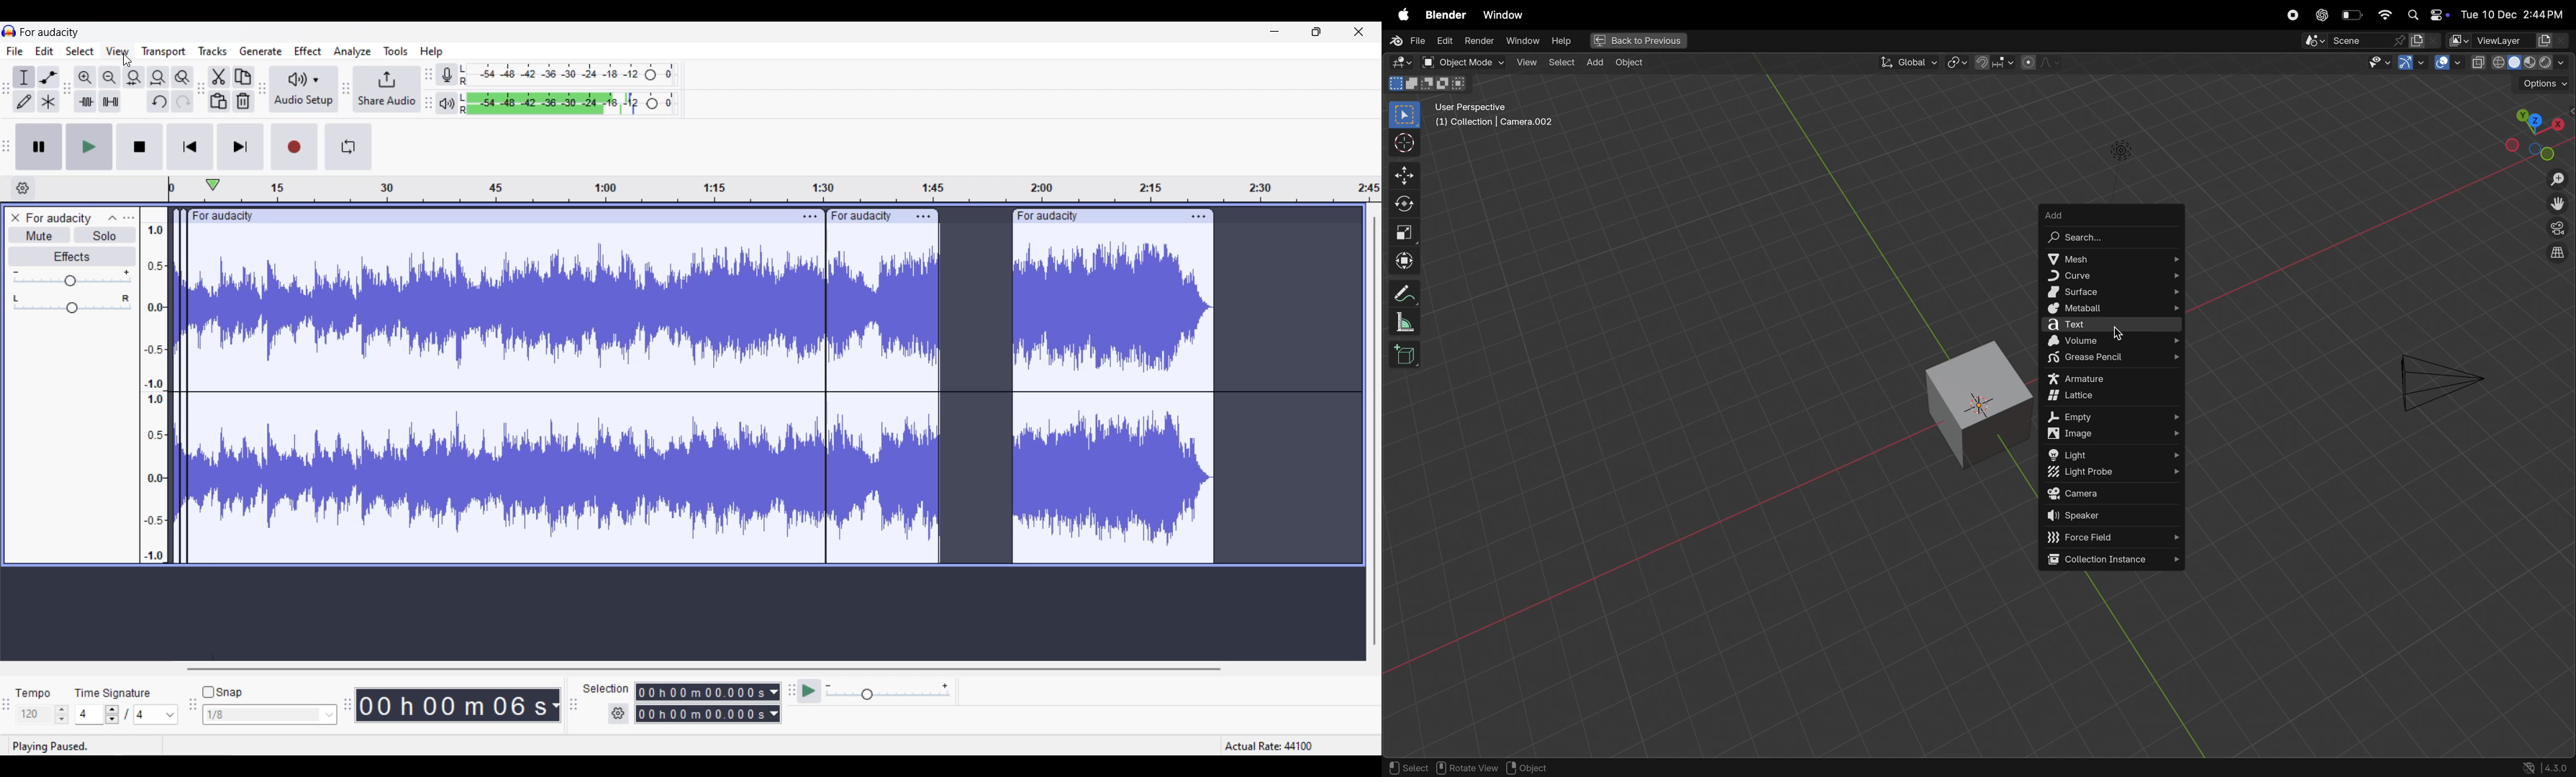 This screenshot has width=2576, height=784. What do you see at coordinates (1095, 216) in the screenshot?
I see `click to drag` at bounding box center [1095, 216].